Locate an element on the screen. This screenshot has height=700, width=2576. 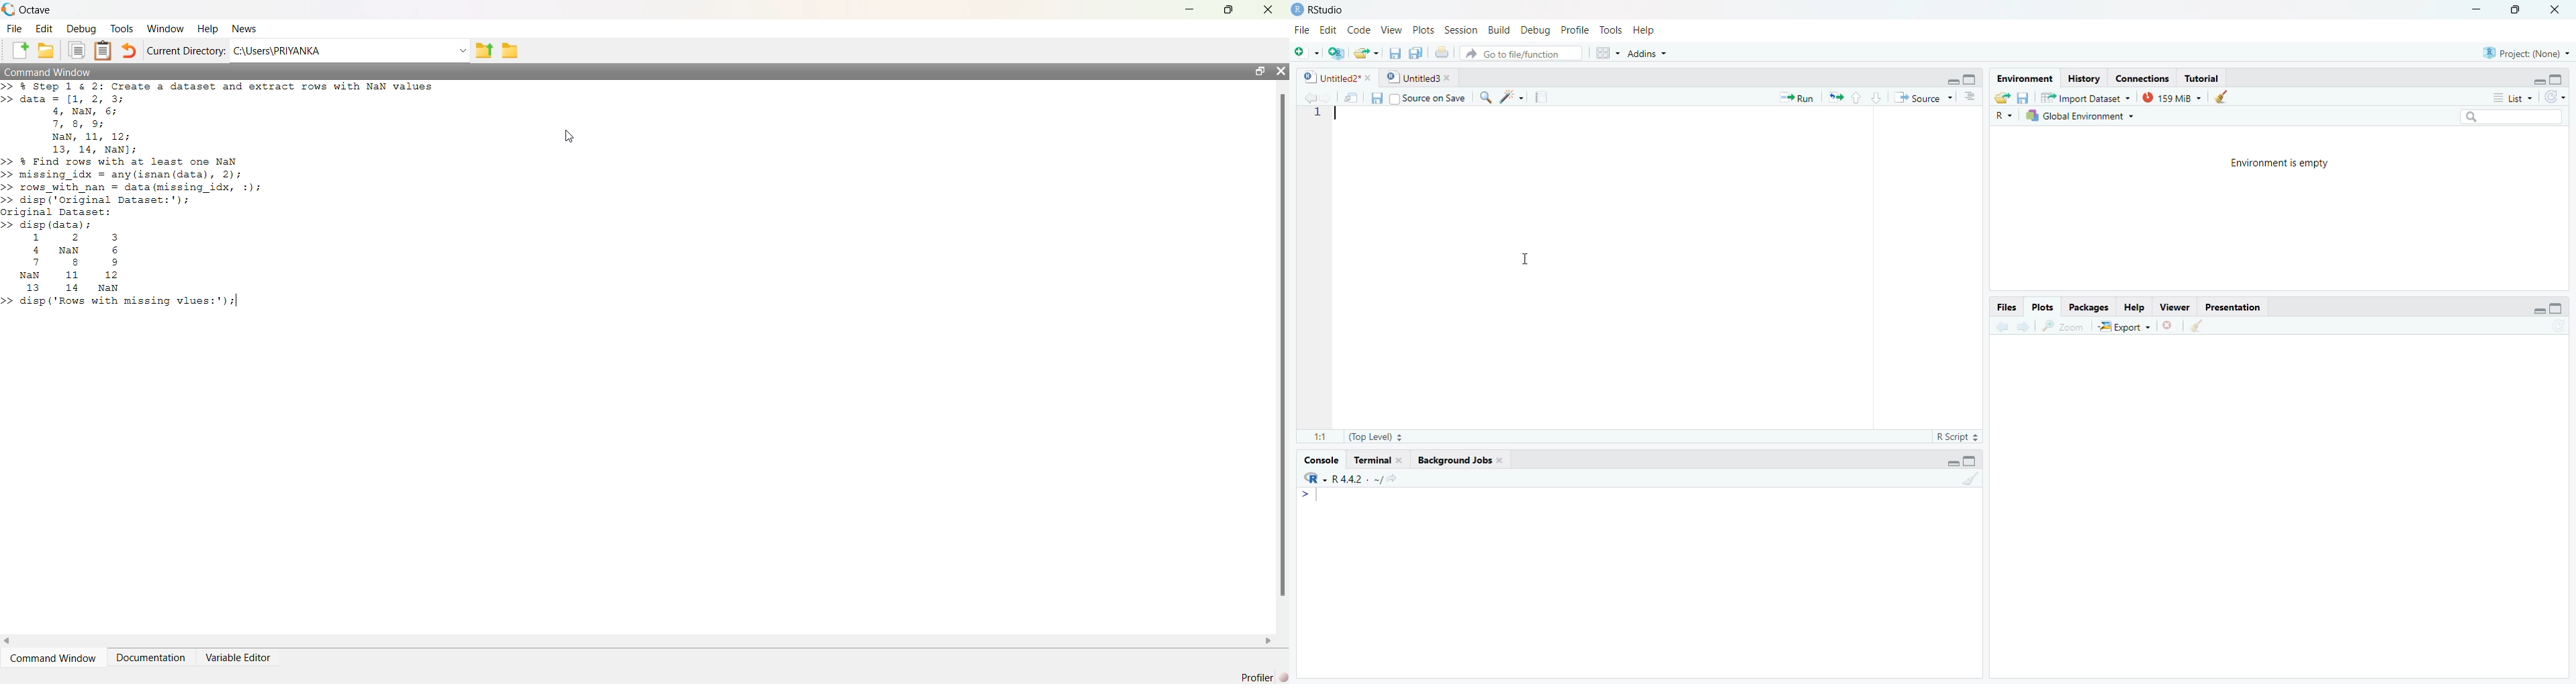
Addins  is located at coordinates (1647, 54).